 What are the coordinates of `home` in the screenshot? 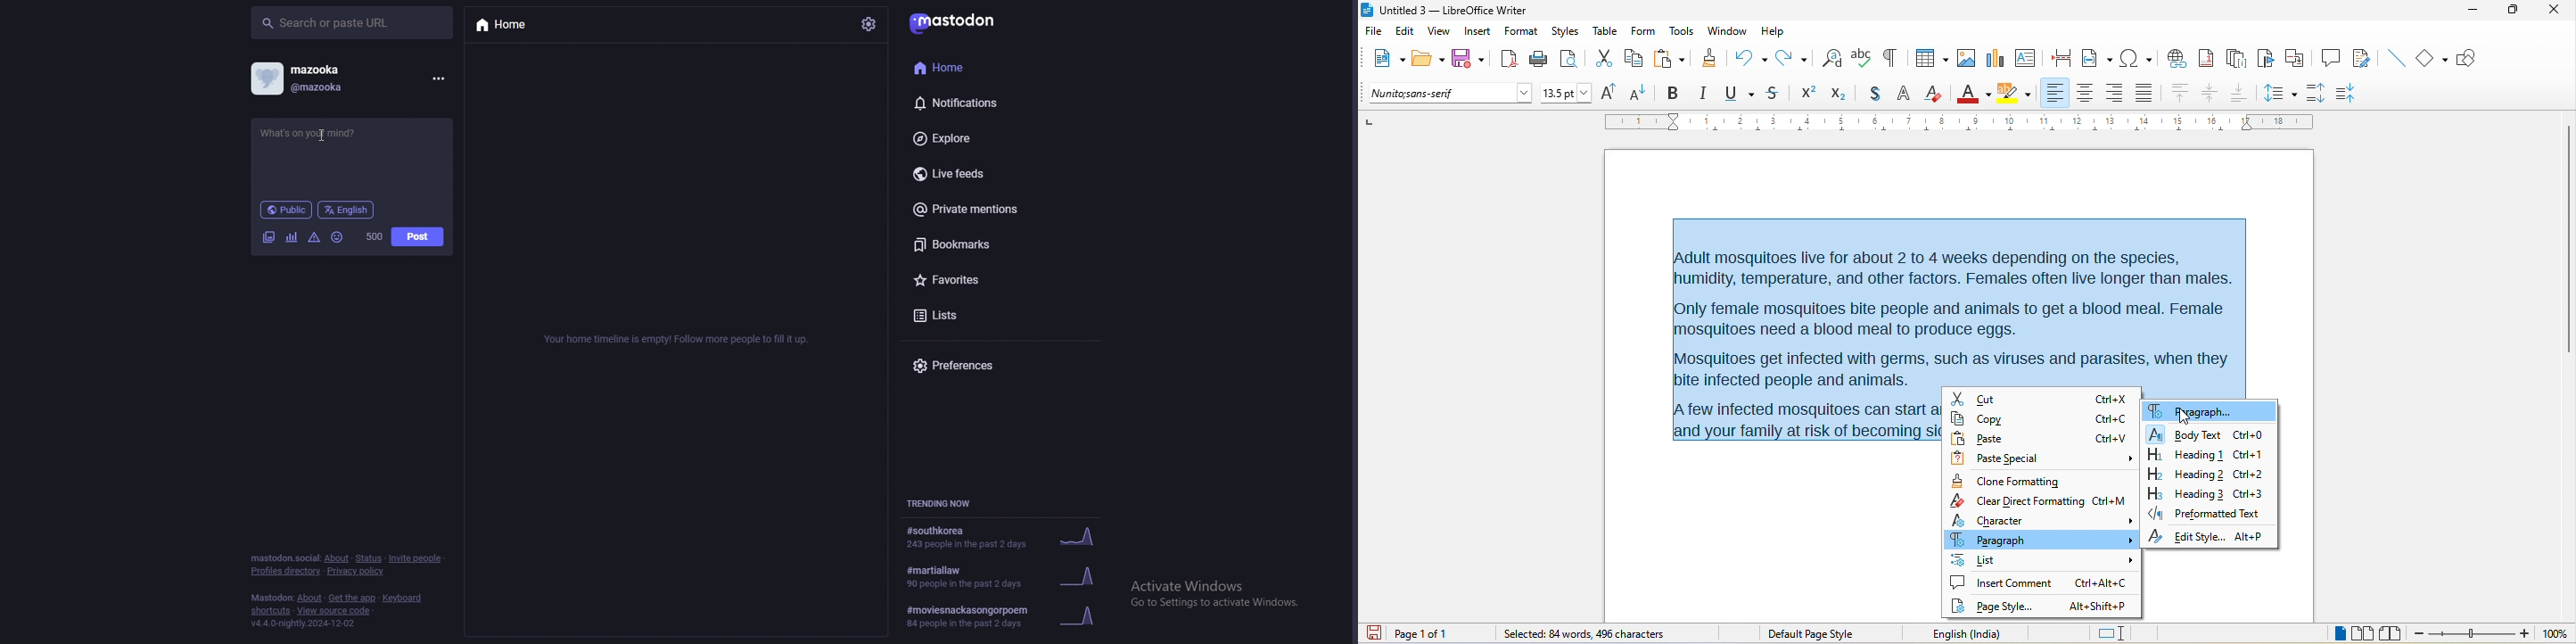 It's located at (507, 26).